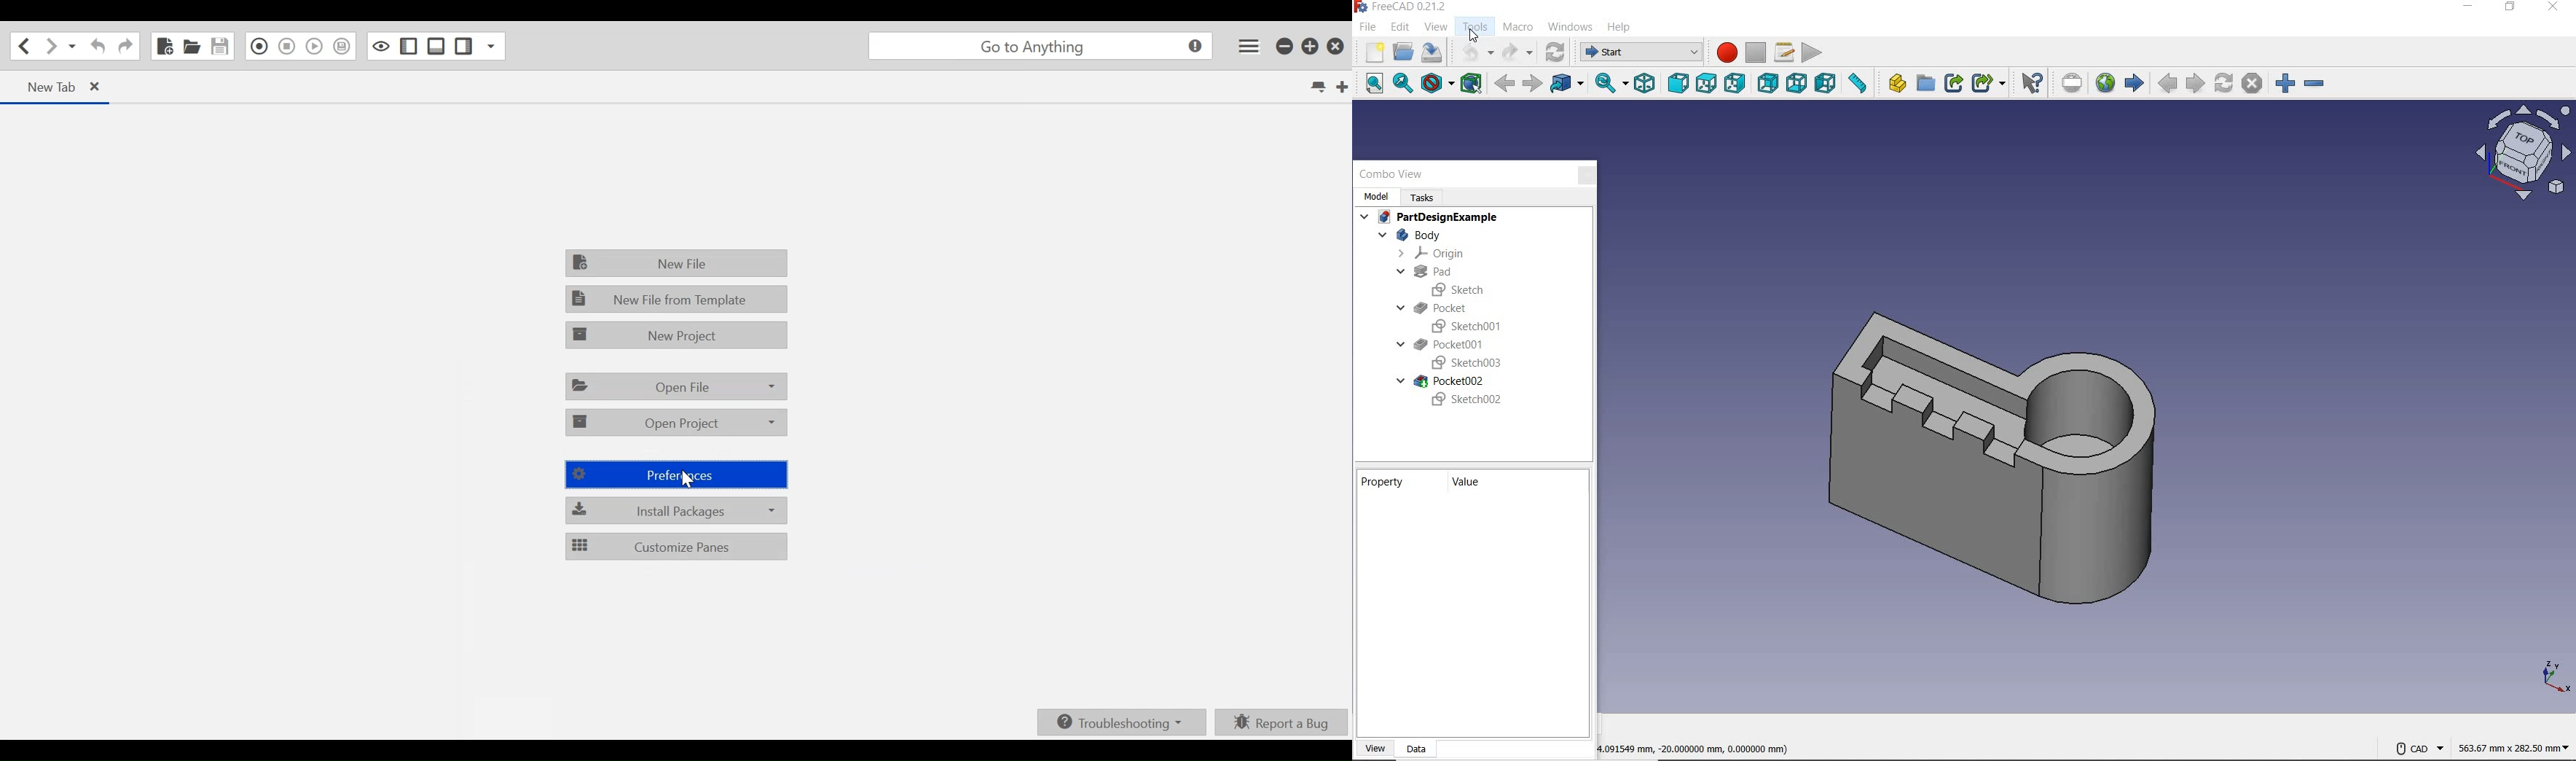  I want to click on Workbench view, so click(2521, 152).